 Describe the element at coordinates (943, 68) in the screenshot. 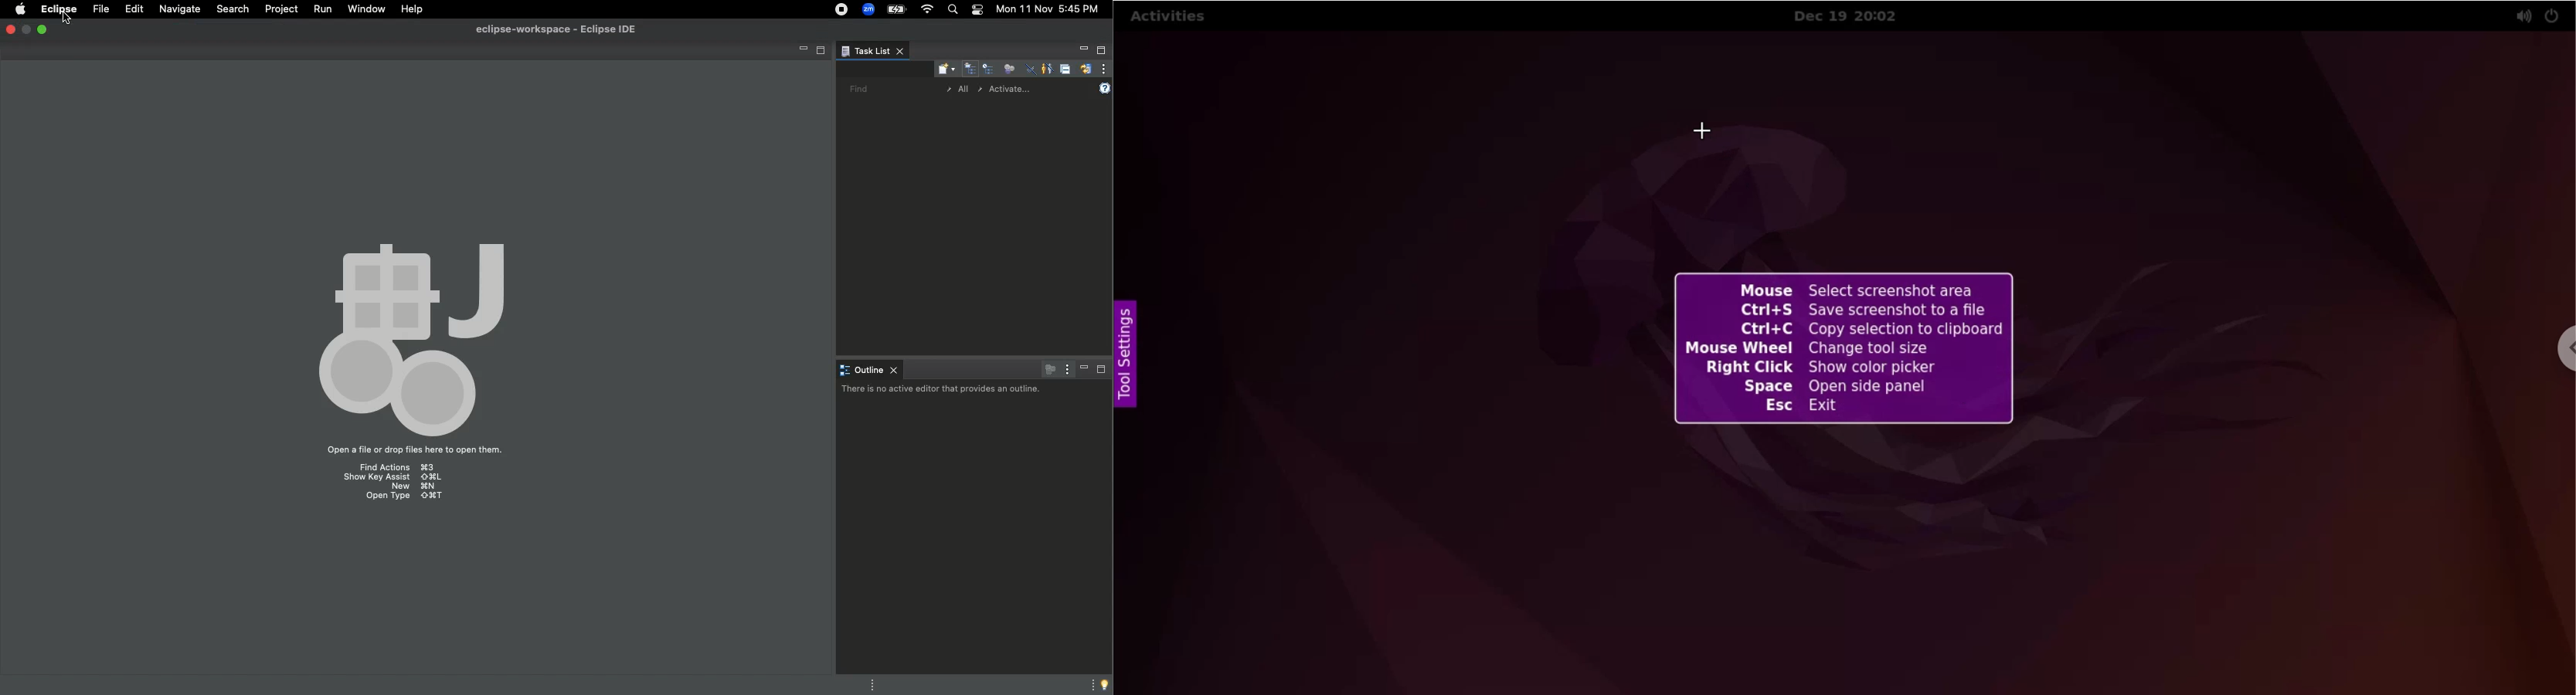

I see `New task` at that location.